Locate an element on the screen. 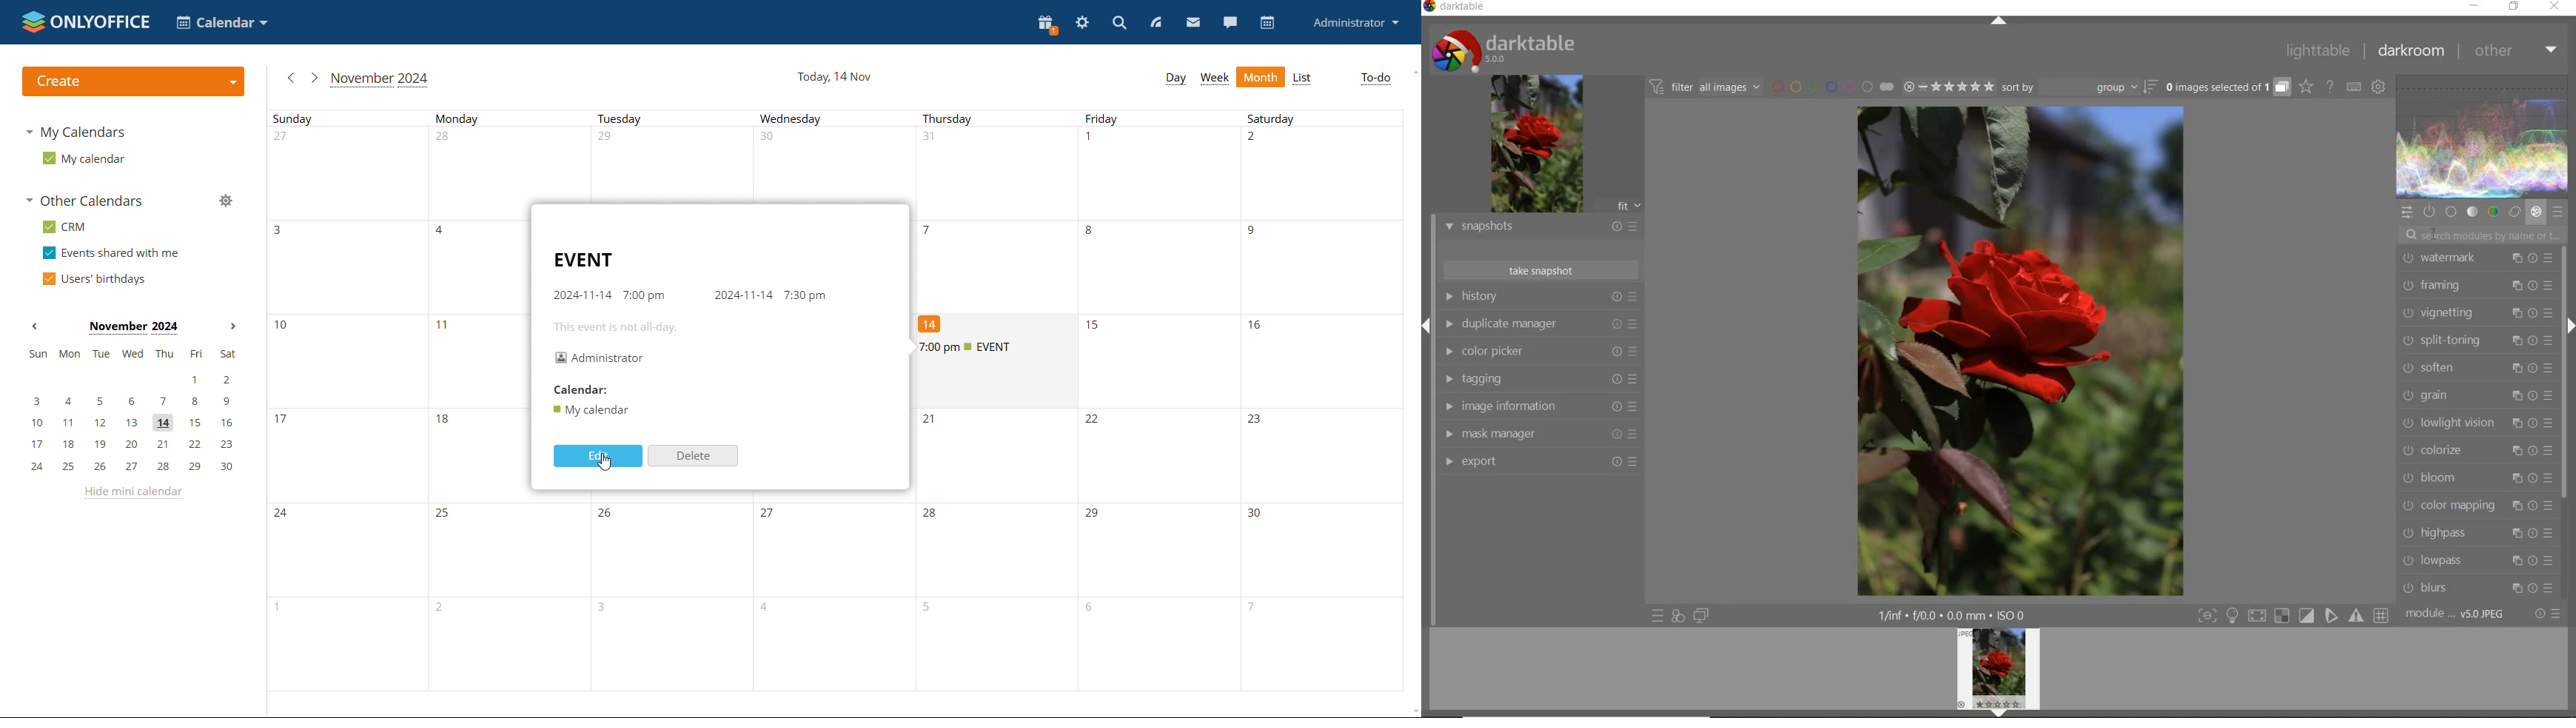  waveform is located at coordinates (2483, 135).